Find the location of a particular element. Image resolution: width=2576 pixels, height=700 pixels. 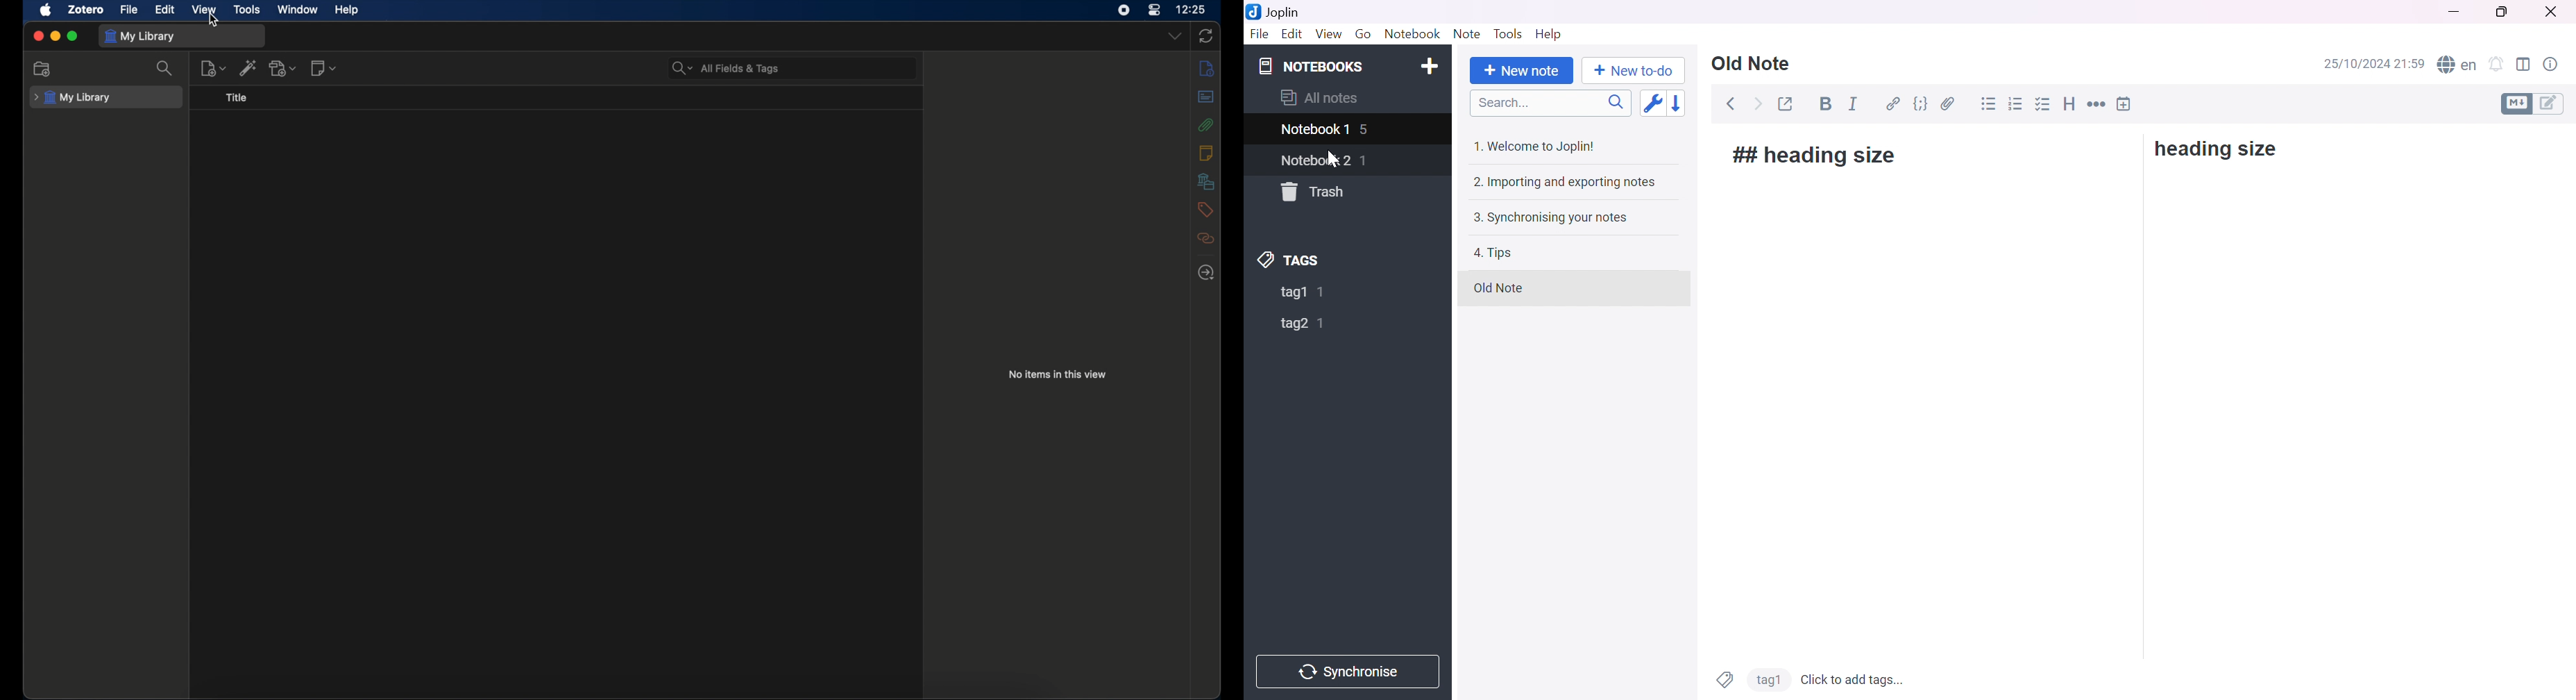

Search icon is located at coordinates (1612, 104).